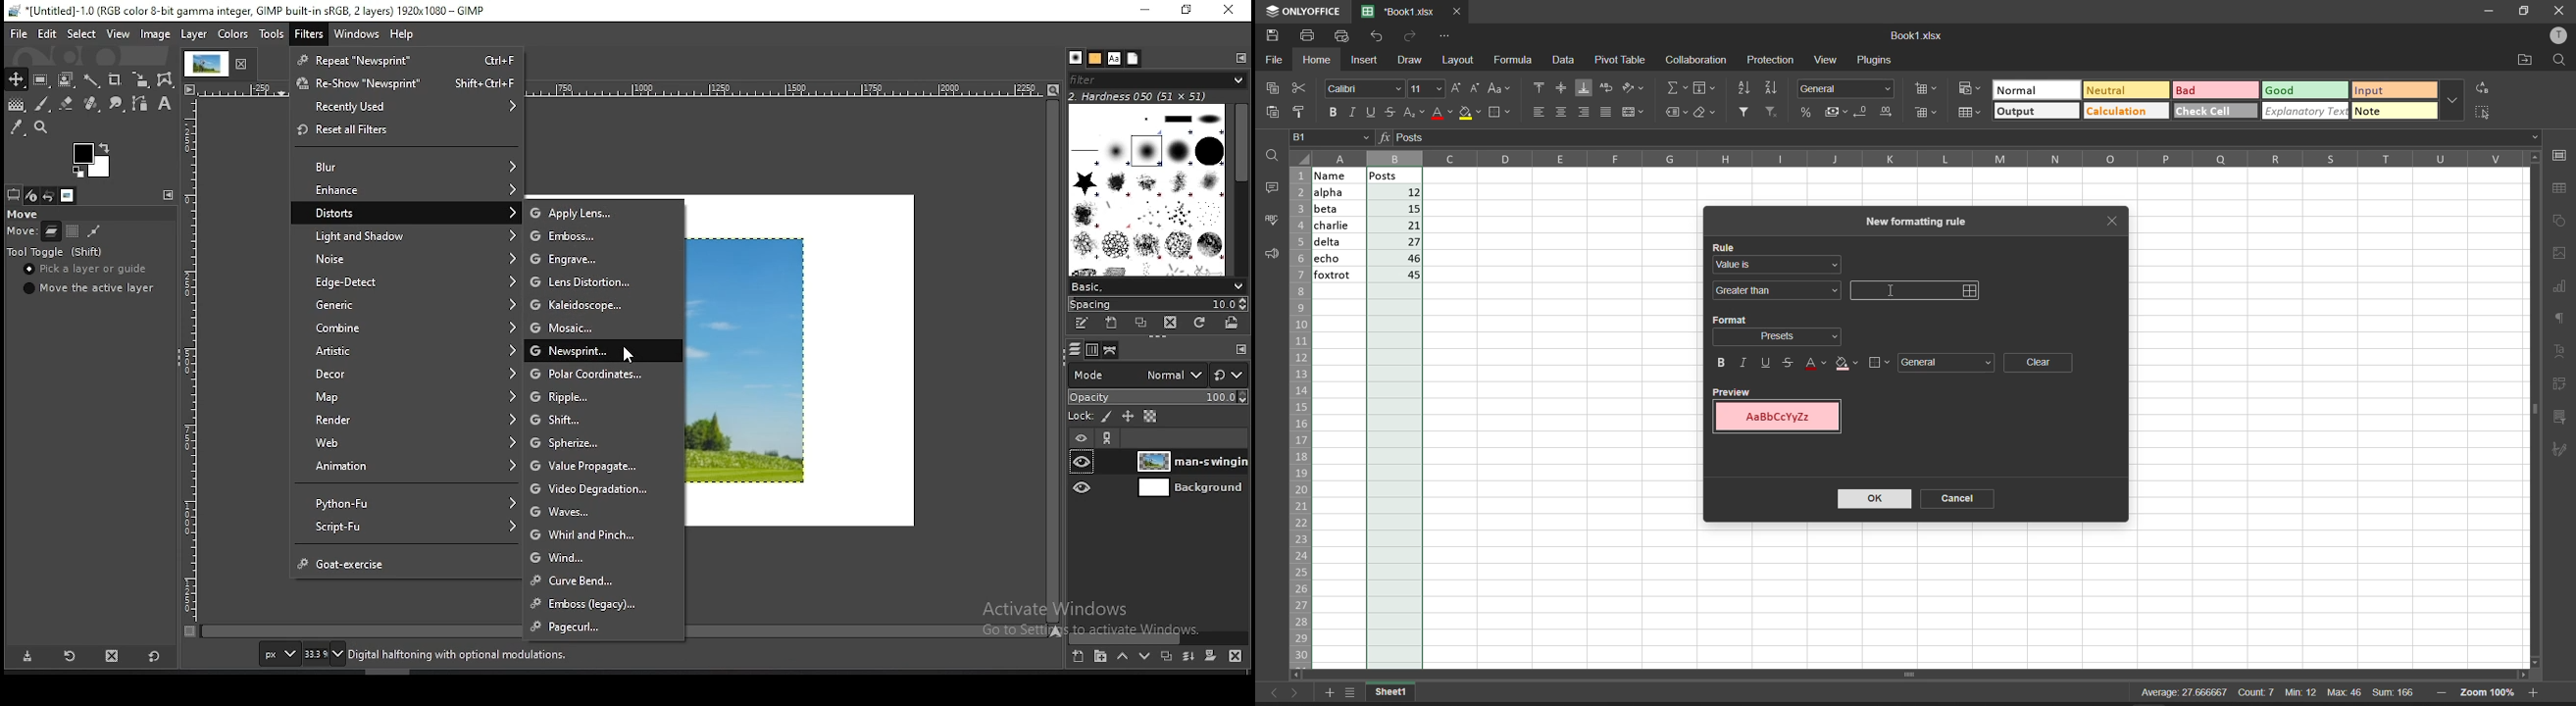 The image size is (2576, 728). I want to click on column name, so click(1923, 156).